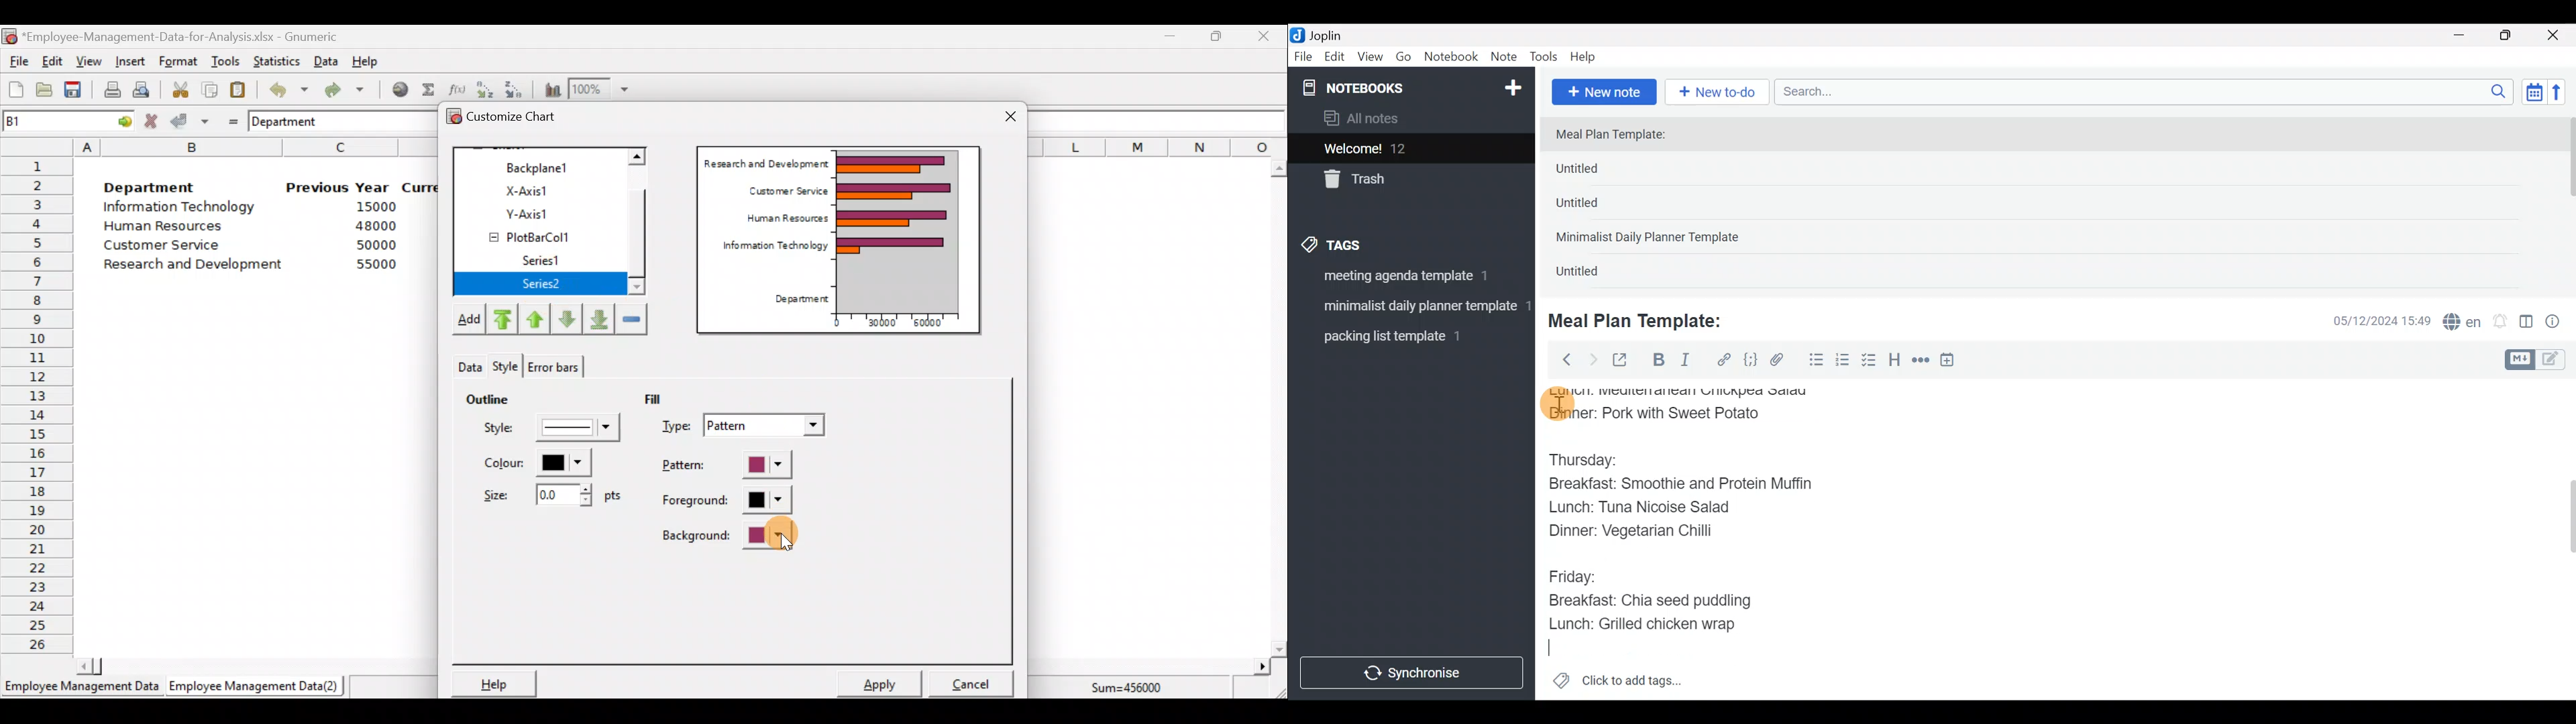 This screenshot has width=2576, height=728. I want to click on Search bar, so click(2147, 90).